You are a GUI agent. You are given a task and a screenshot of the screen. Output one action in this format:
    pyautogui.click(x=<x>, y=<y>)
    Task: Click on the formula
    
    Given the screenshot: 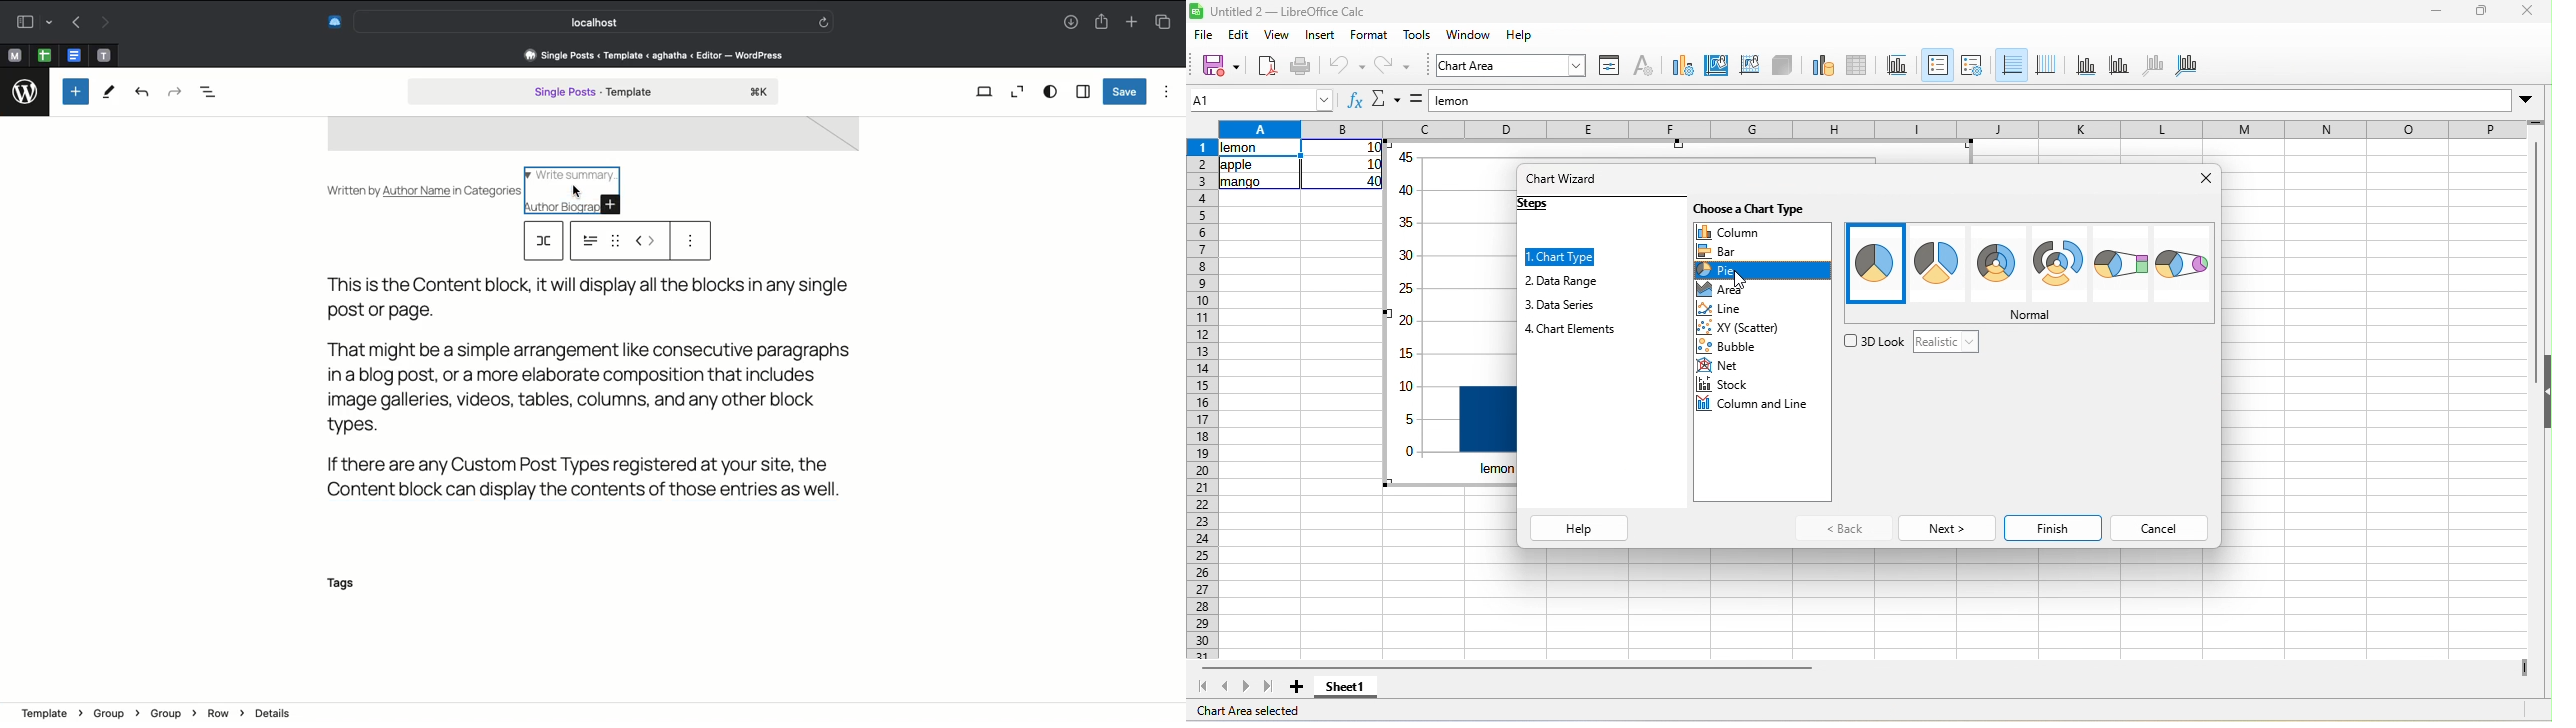 What is the action you would take?
    pyautogui.click(x=1416, y=102)
    